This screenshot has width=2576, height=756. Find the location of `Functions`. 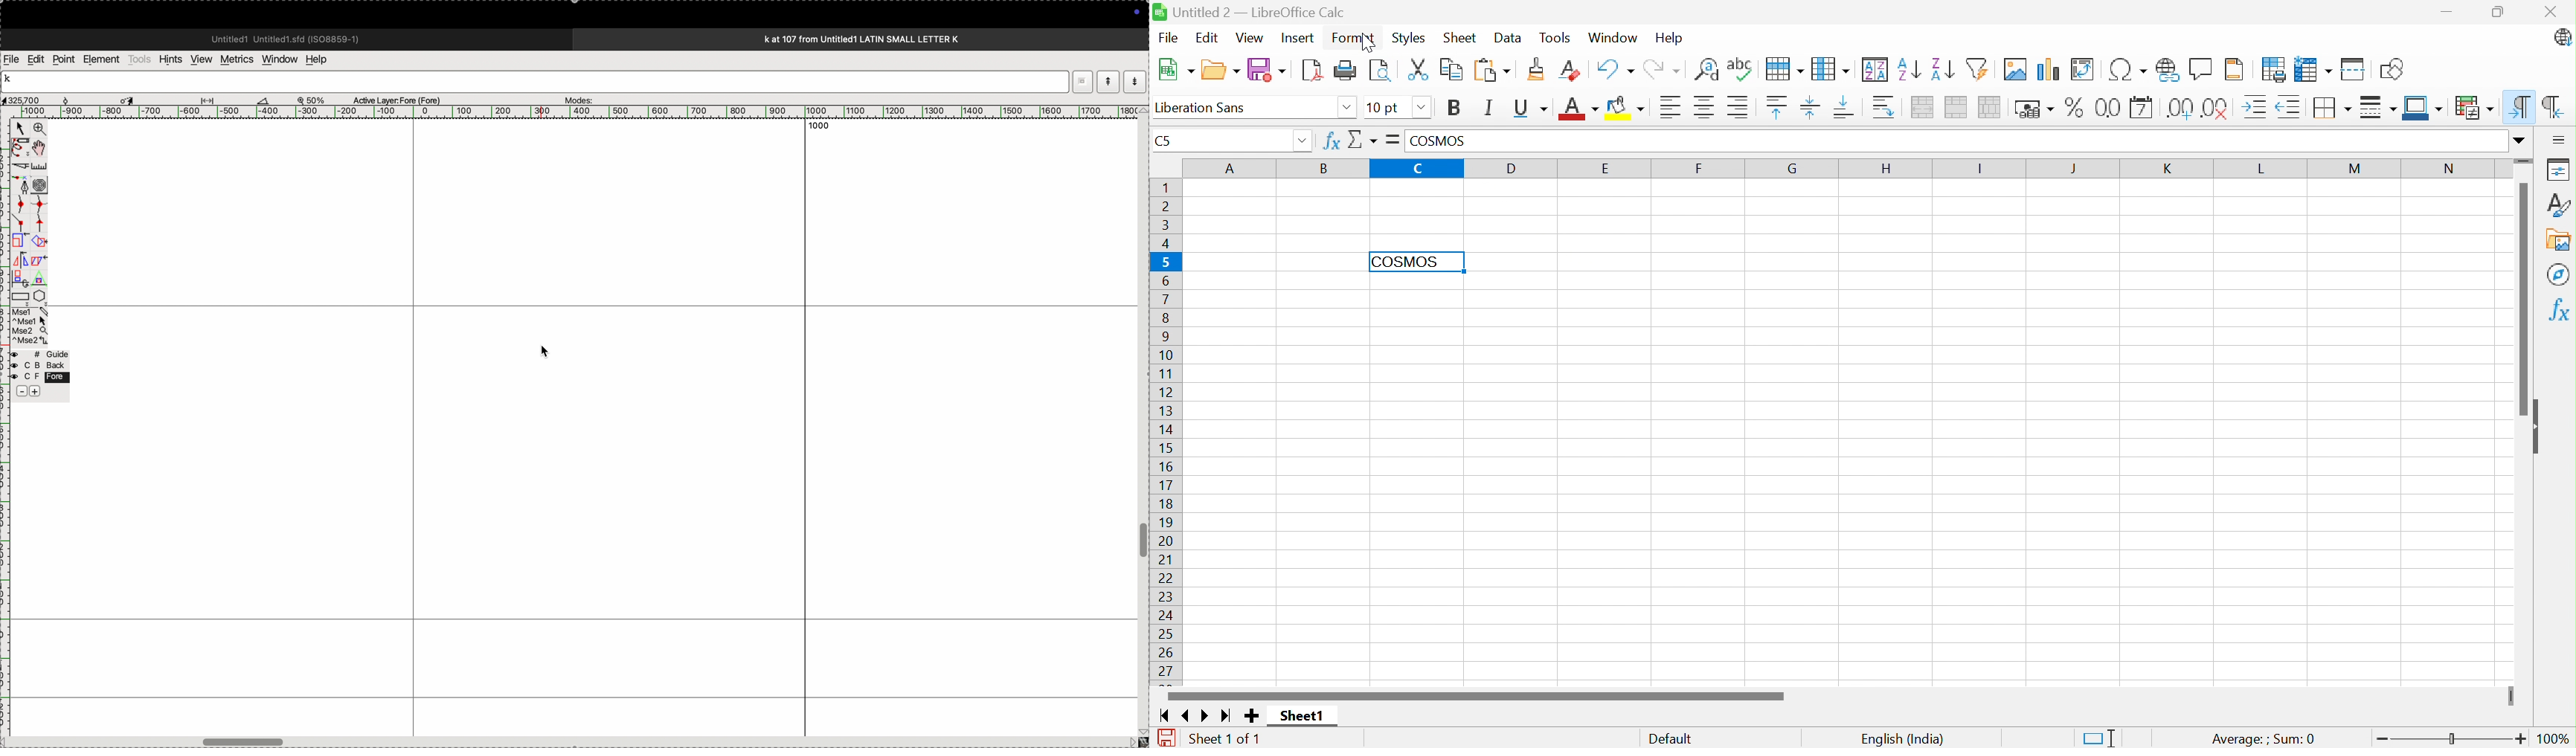

Functions is located at coordinates (2561, 311).